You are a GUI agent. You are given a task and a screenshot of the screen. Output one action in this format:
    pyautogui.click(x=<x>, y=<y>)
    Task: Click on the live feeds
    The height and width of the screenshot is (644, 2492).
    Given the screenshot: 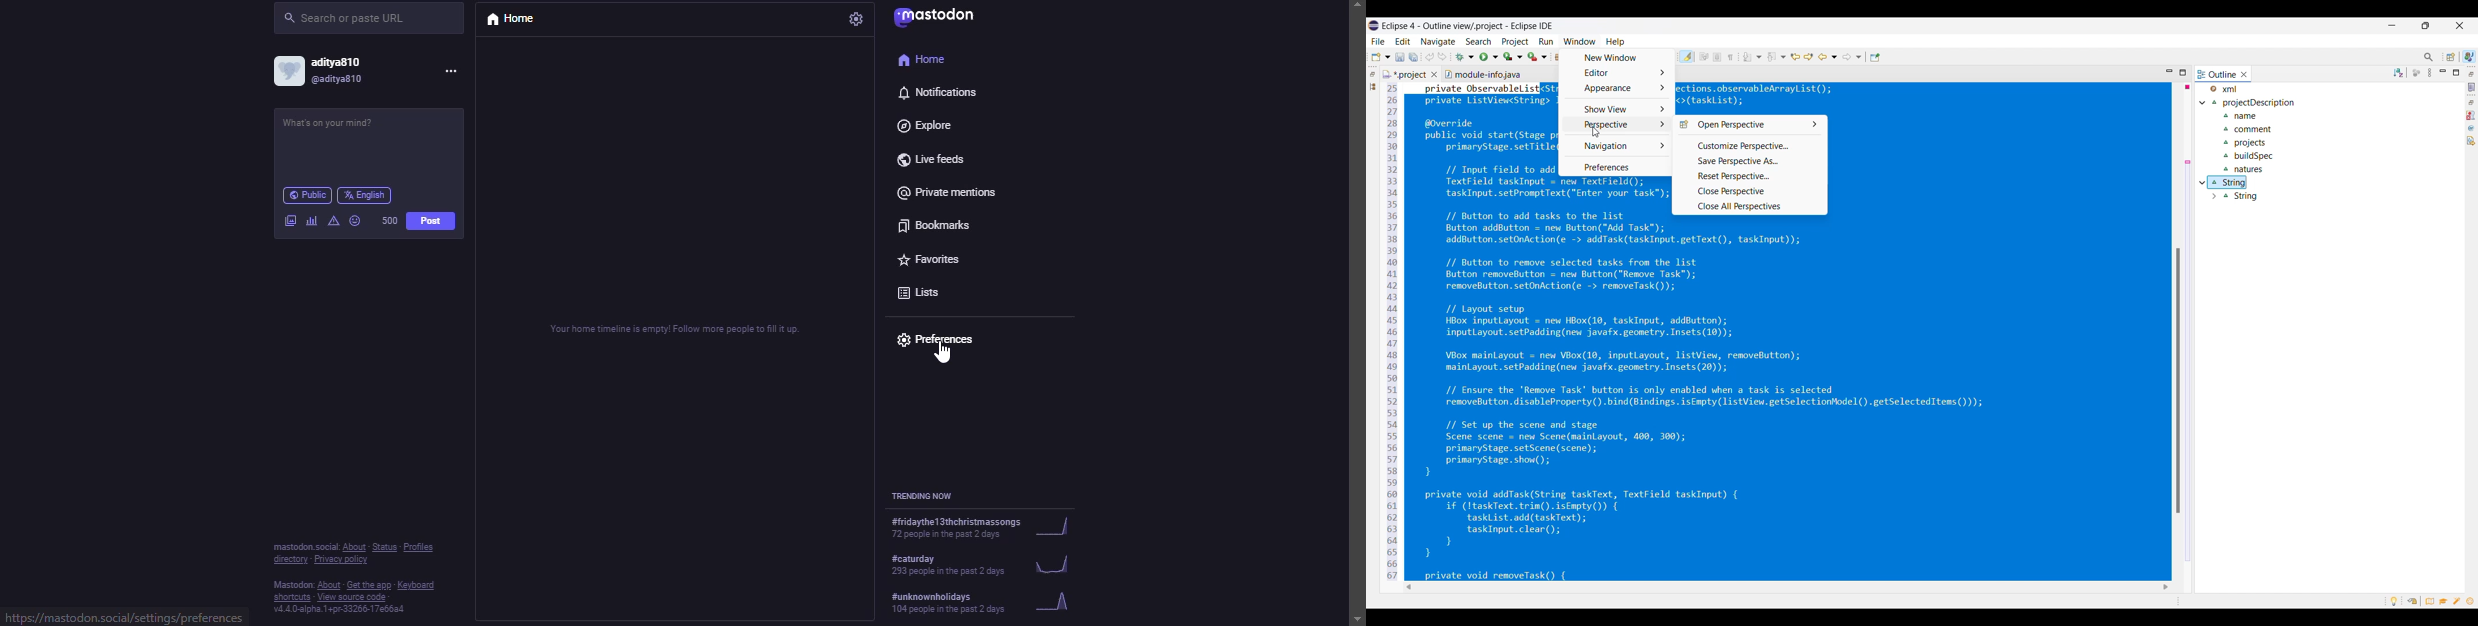 What is the action you would take?
    pyautogui.click(x=931, y=156)
    